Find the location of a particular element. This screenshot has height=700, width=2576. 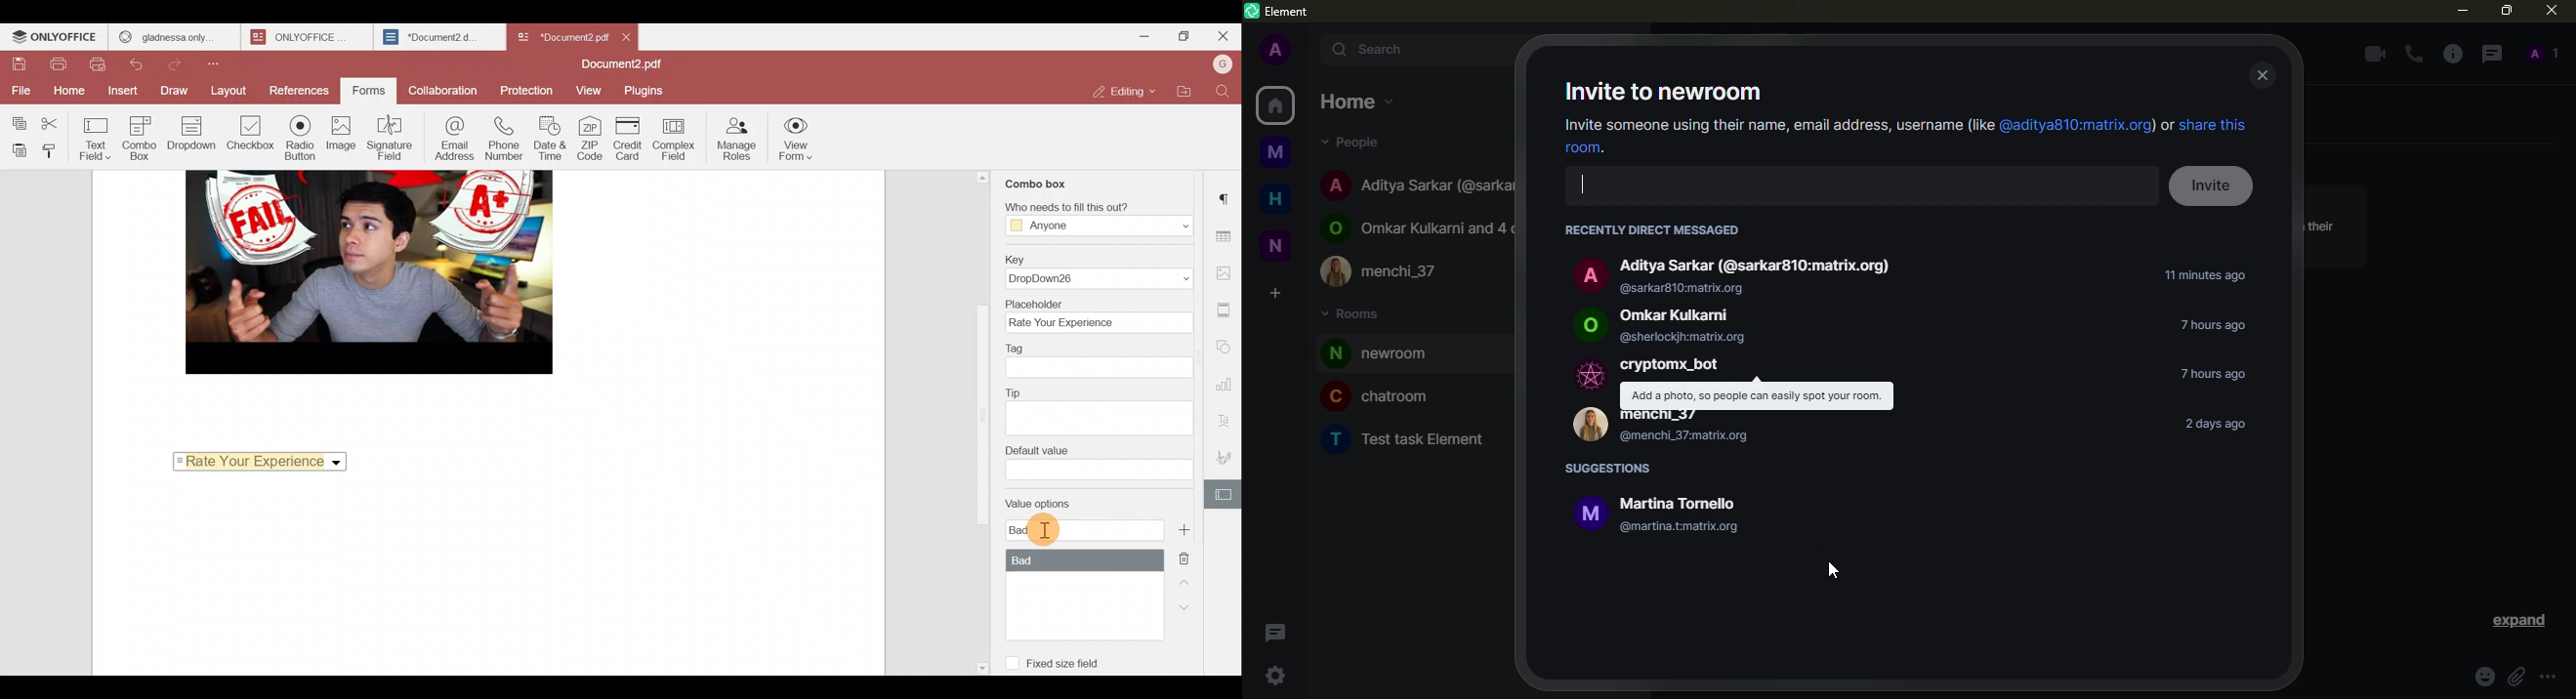

people is located at coordinates (1358, 143).